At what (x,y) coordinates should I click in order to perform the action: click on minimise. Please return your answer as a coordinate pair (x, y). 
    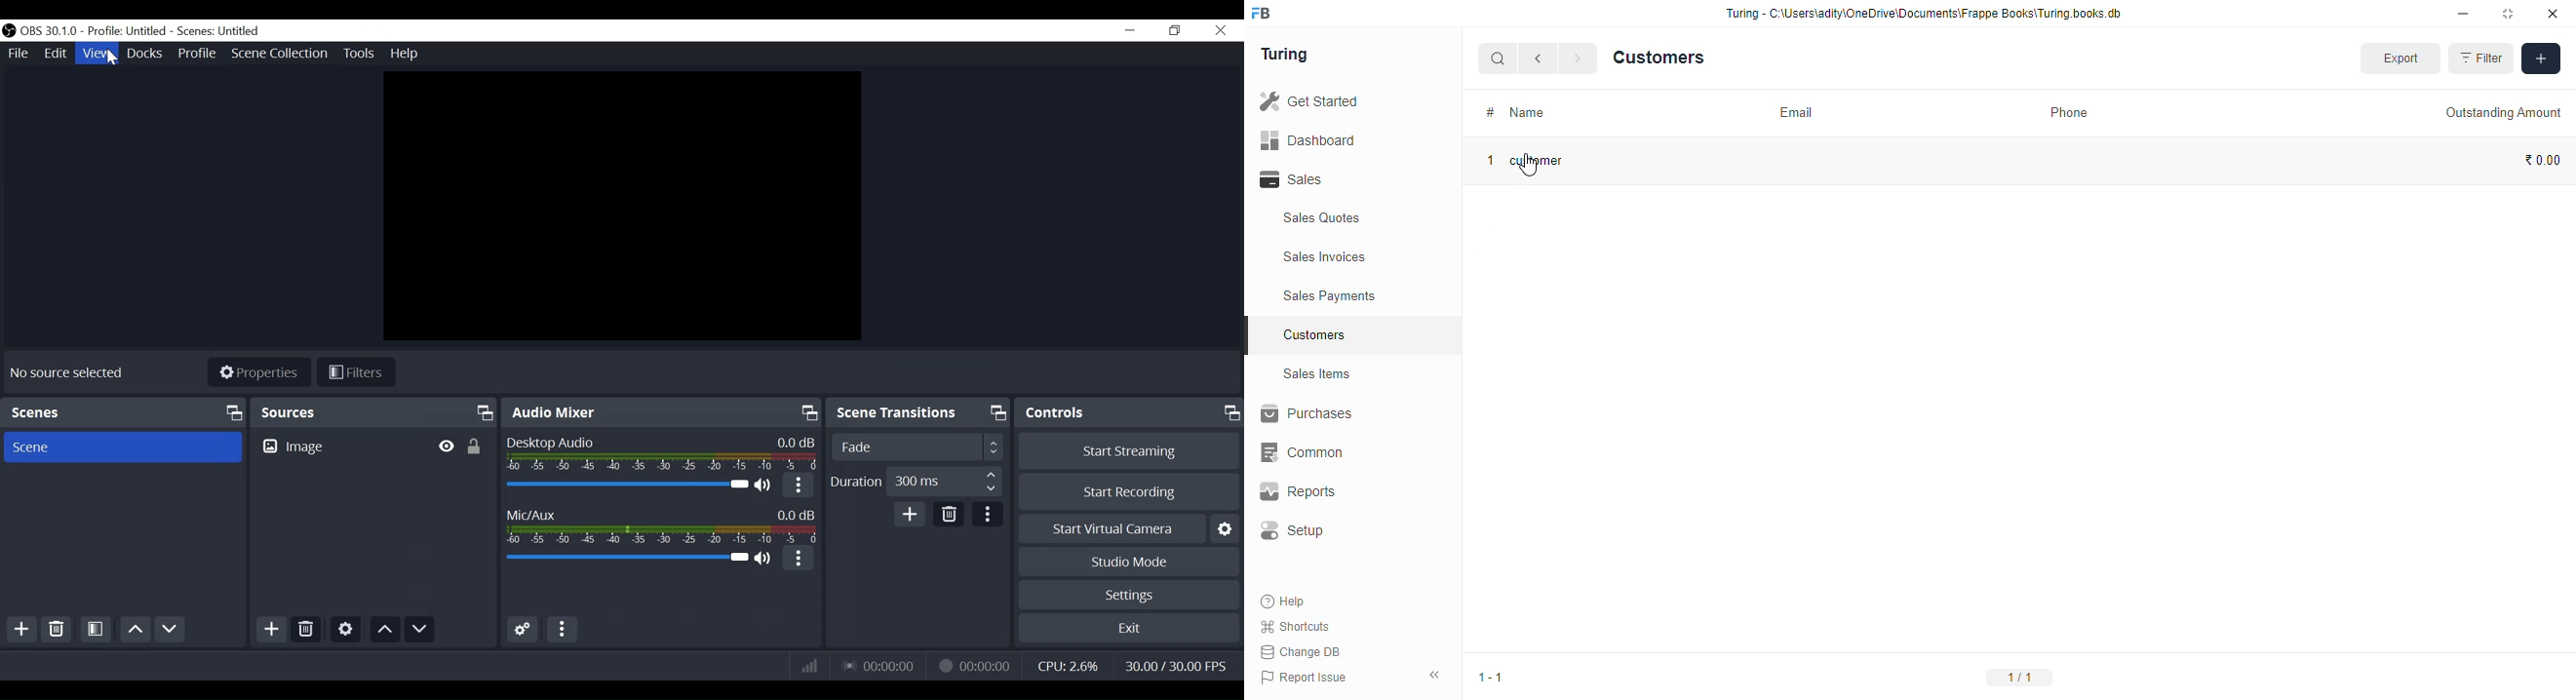
    Looking at the image, I should click on (2464, 14).